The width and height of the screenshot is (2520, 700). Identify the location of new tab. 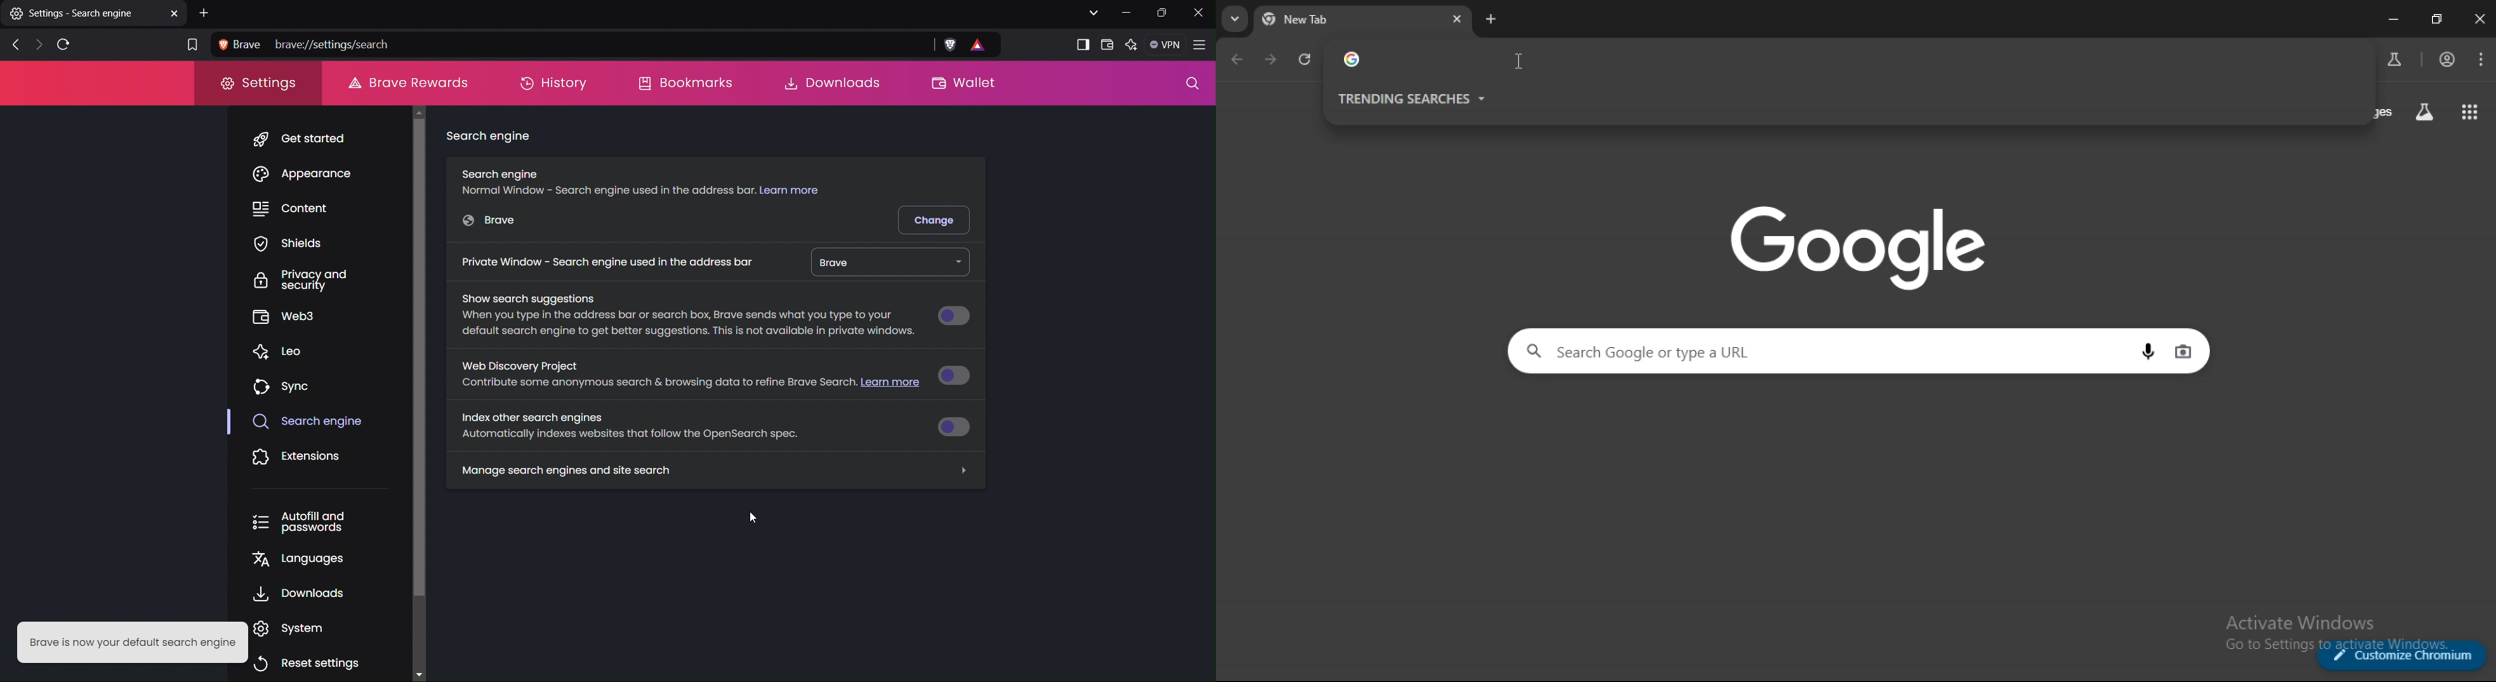
(1491, 19).